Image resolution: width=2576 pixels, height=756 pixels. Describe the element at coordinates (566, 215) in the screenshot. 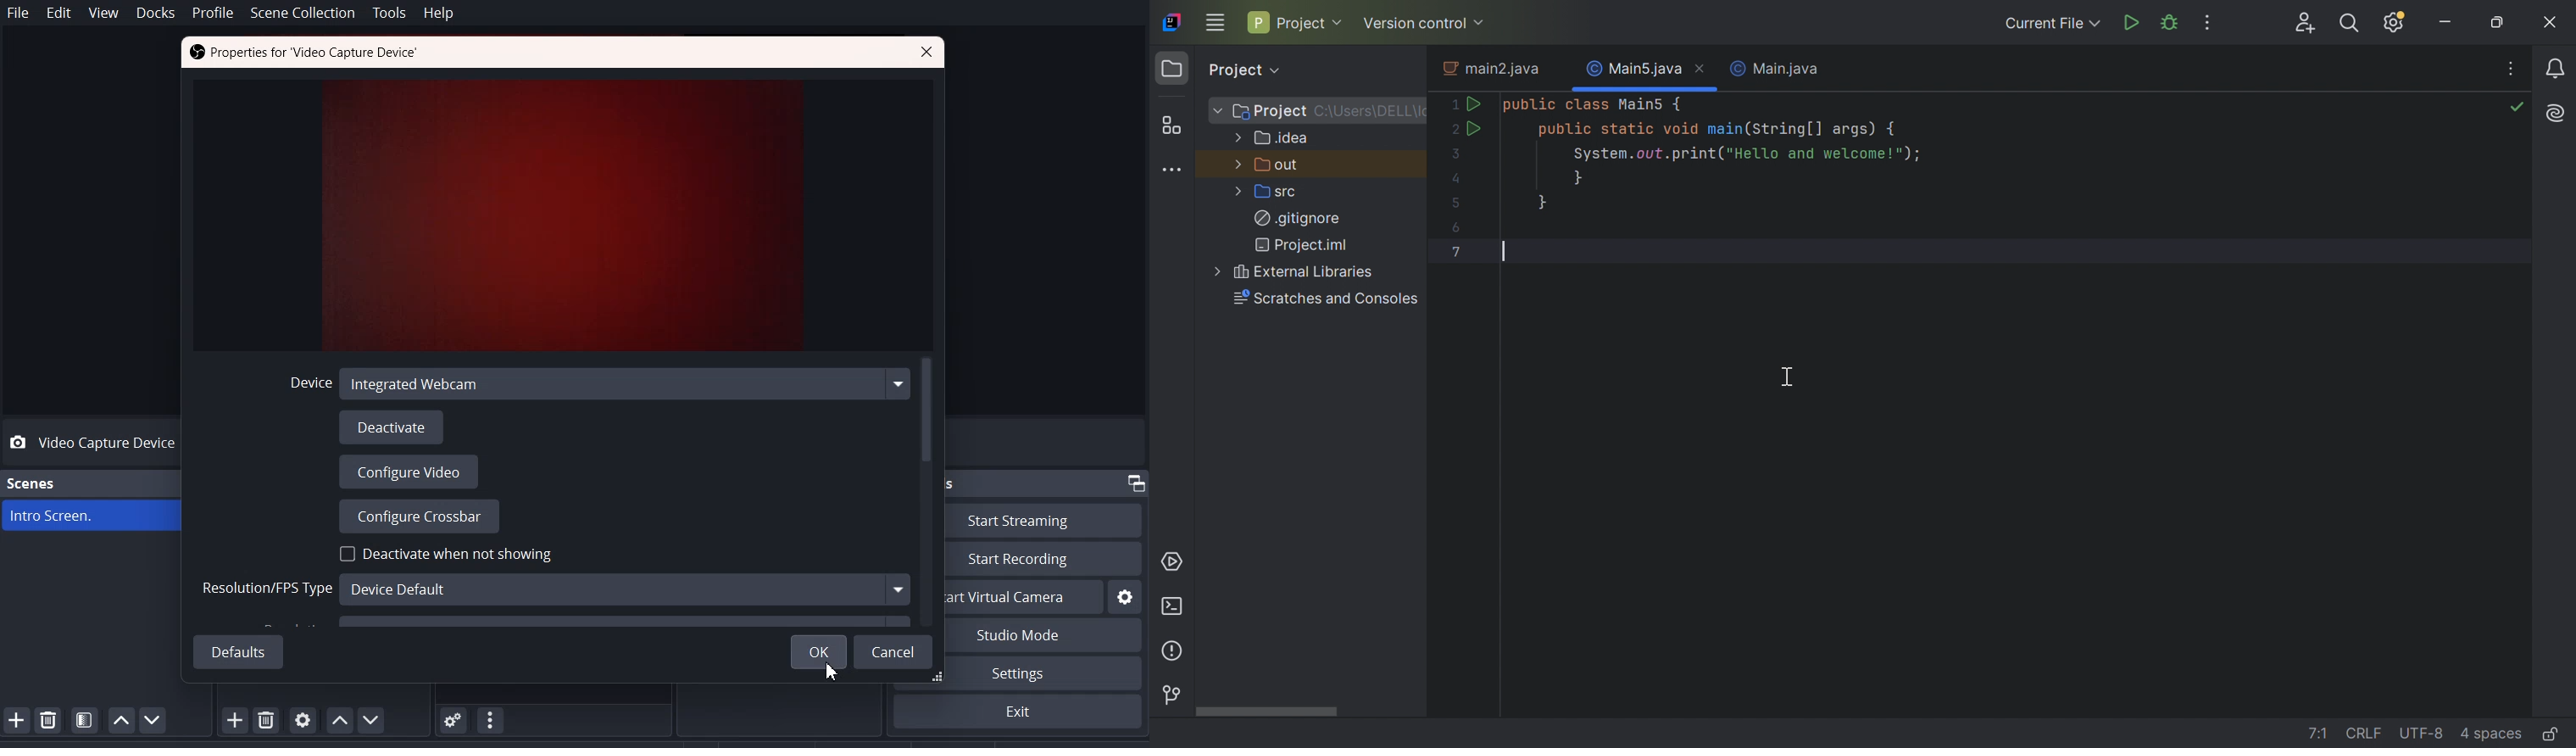

I see `Preview window` at that location.